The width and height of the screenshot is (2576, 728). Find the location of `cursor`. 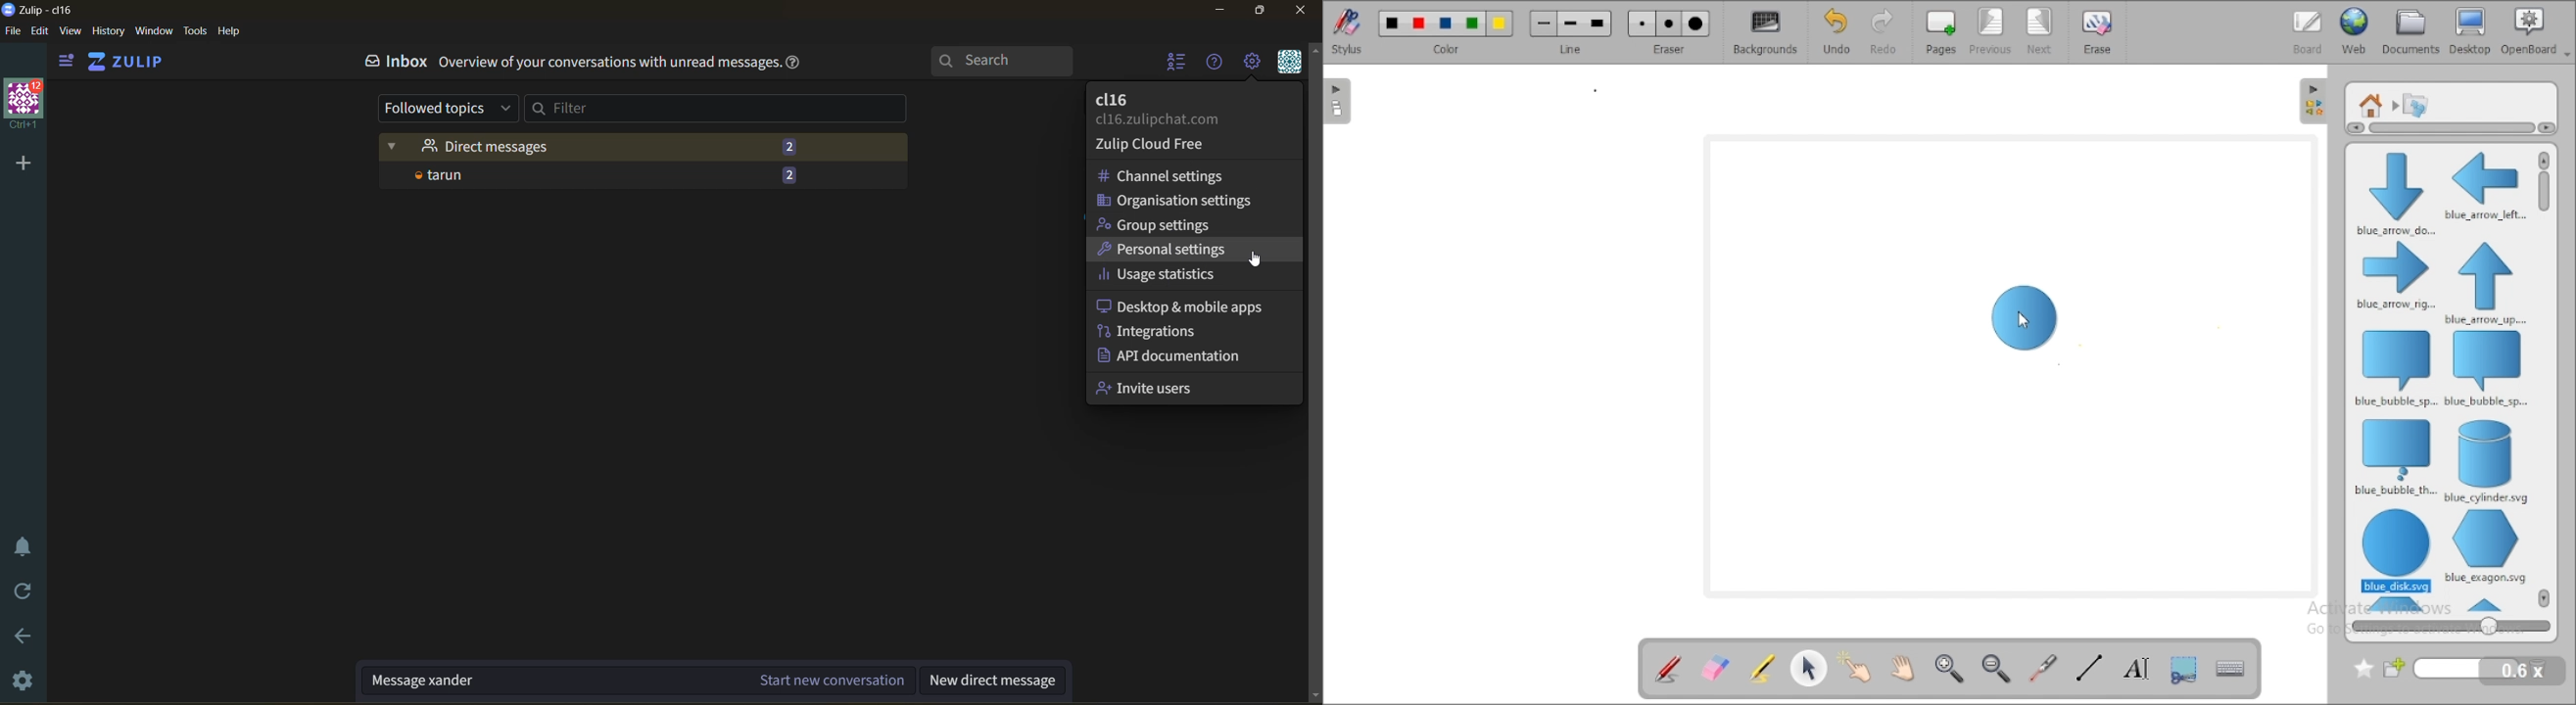

cursor is located at coordinates (1258, 262).